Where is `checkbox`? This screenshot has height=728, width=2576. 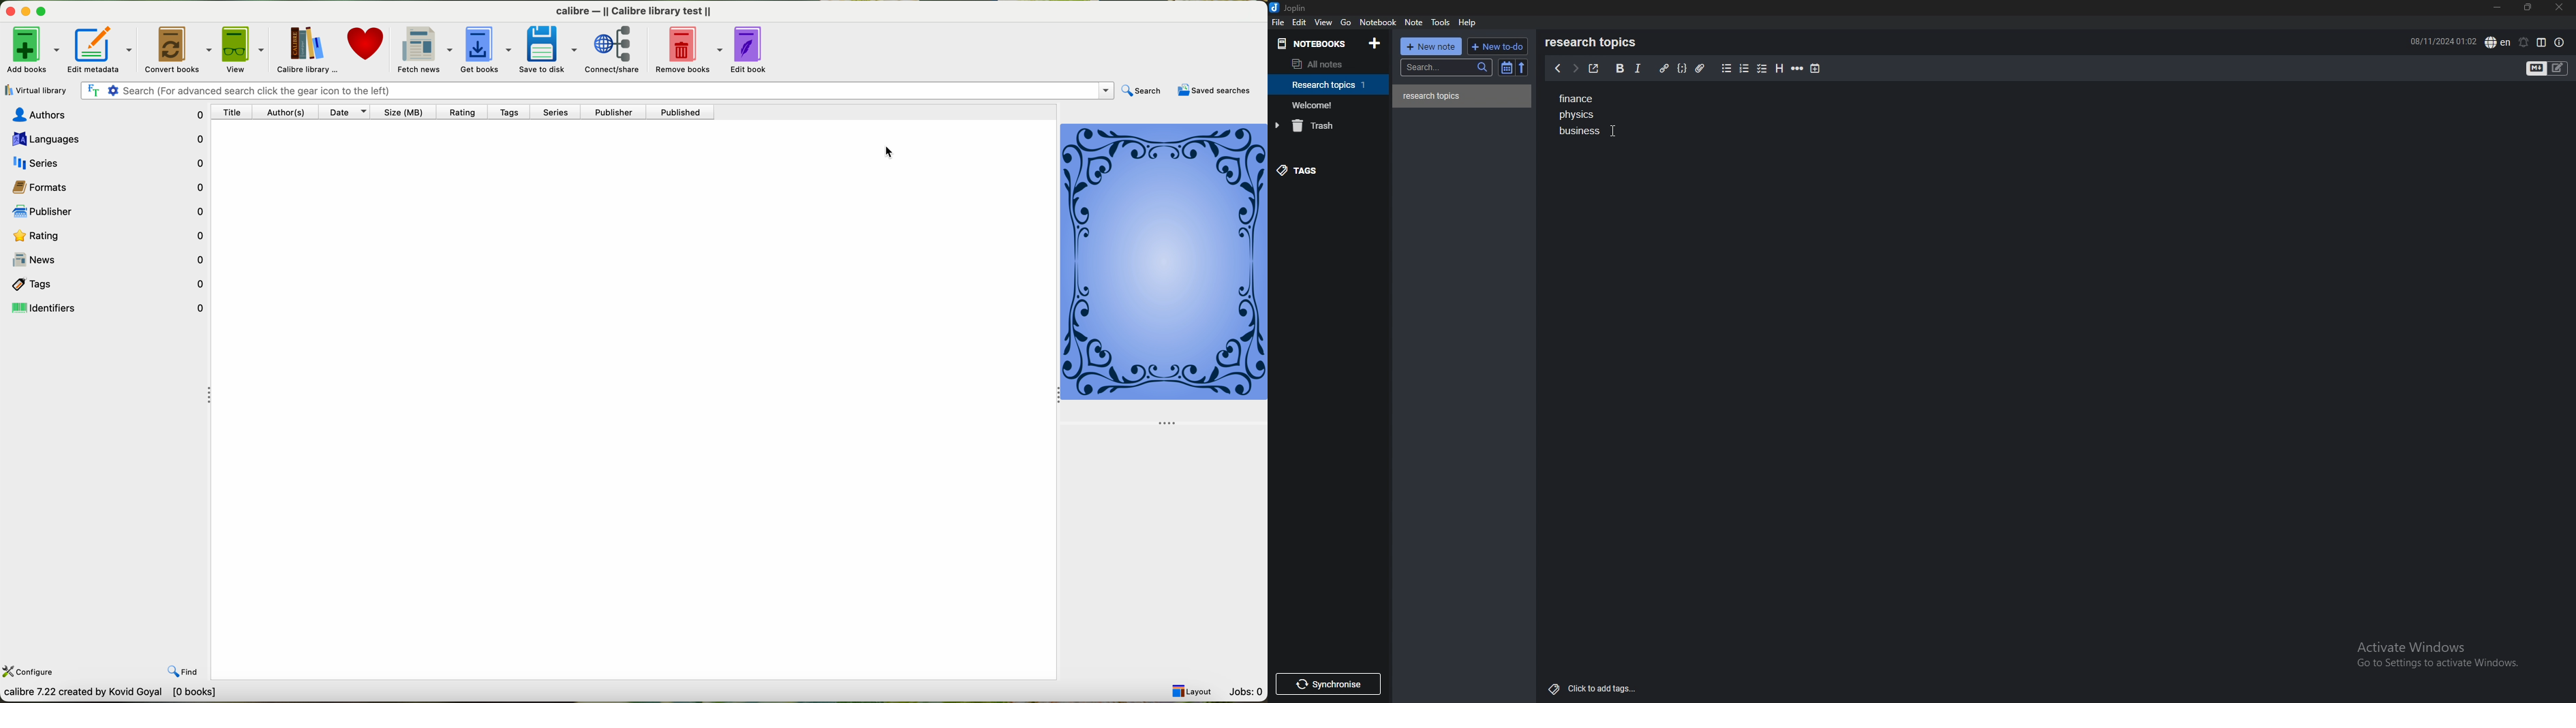 checkbox is located at coordinates (1762, 68).